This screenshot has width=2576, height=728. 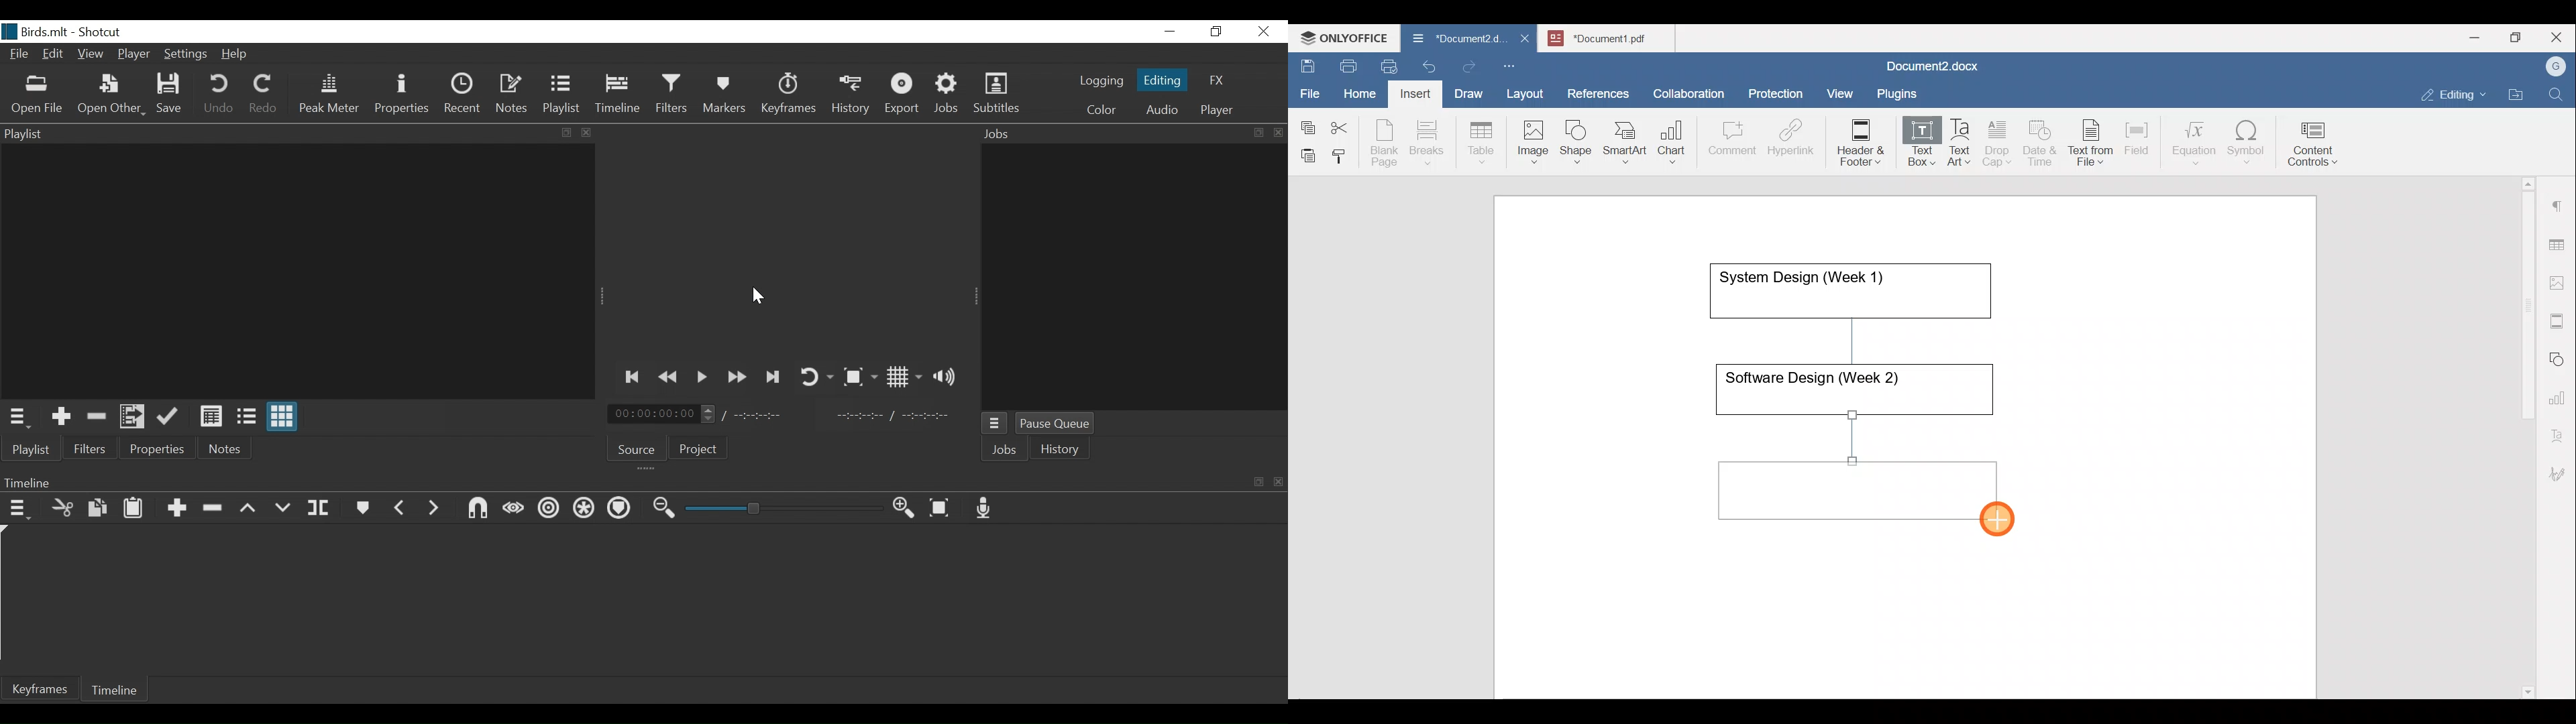 What do you see at coordinates (1728, 141) in the screenshot?
I see `Comment` at bounding box center [1728, 141].